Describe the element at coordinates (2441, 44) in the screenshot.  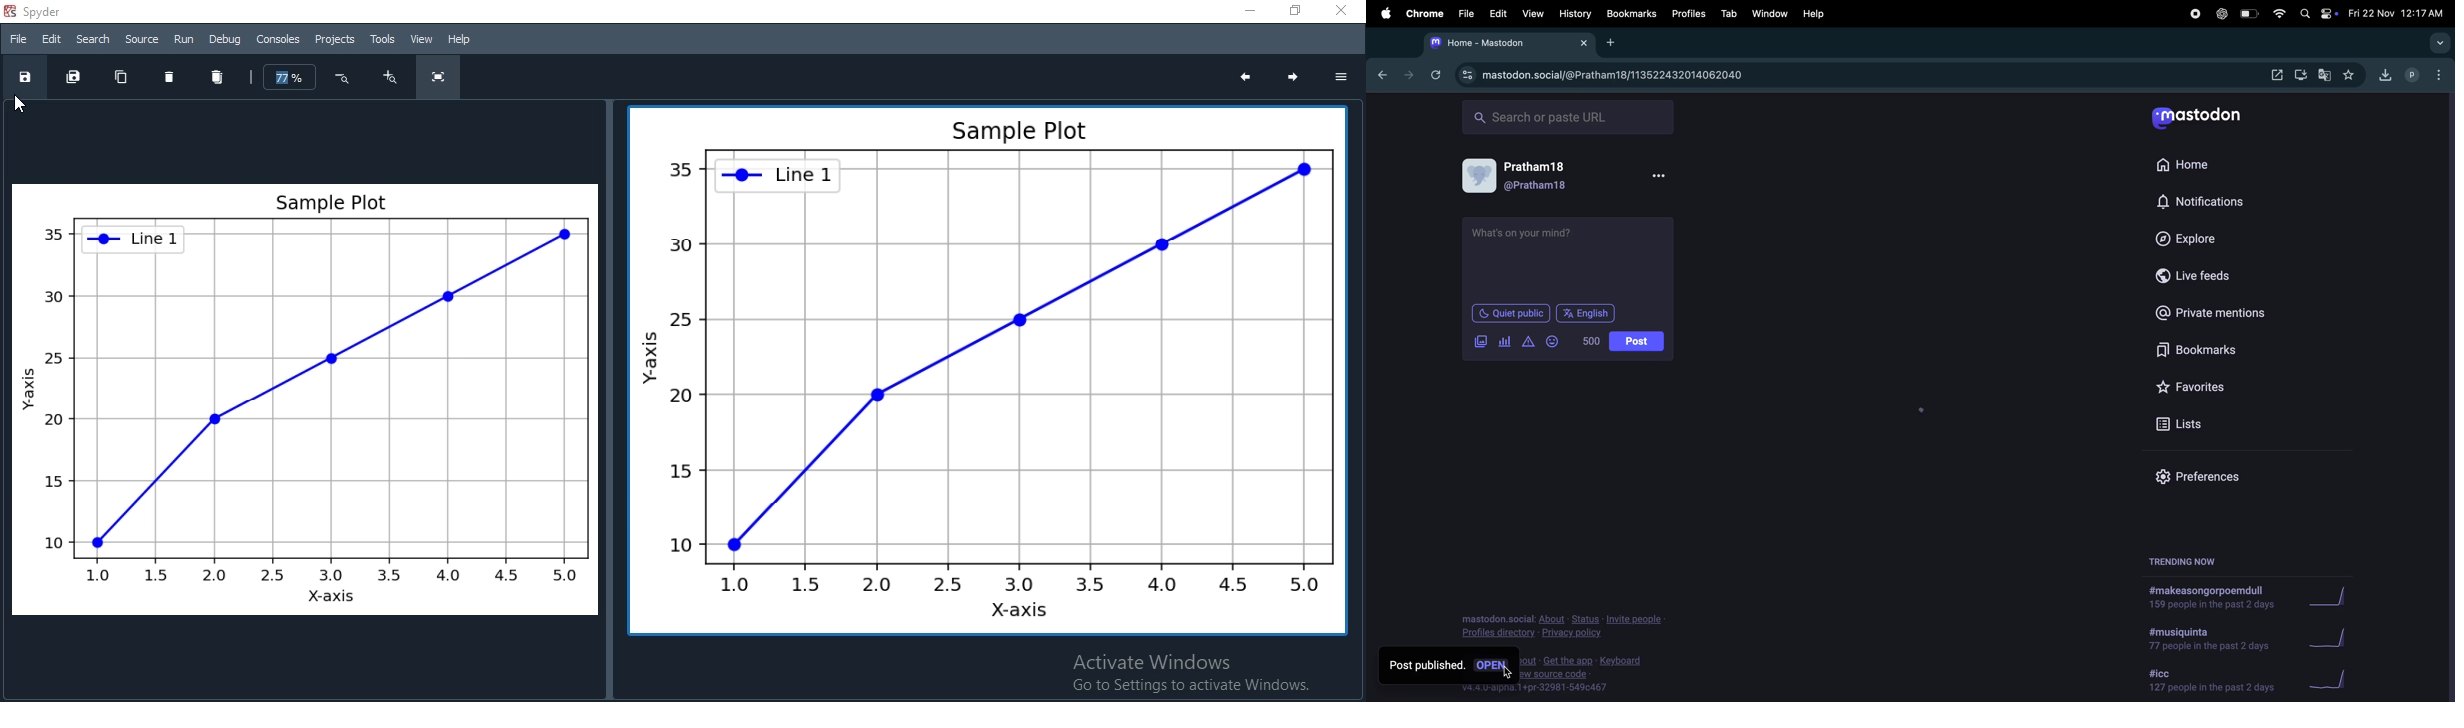
I see `search tabs` at that location.